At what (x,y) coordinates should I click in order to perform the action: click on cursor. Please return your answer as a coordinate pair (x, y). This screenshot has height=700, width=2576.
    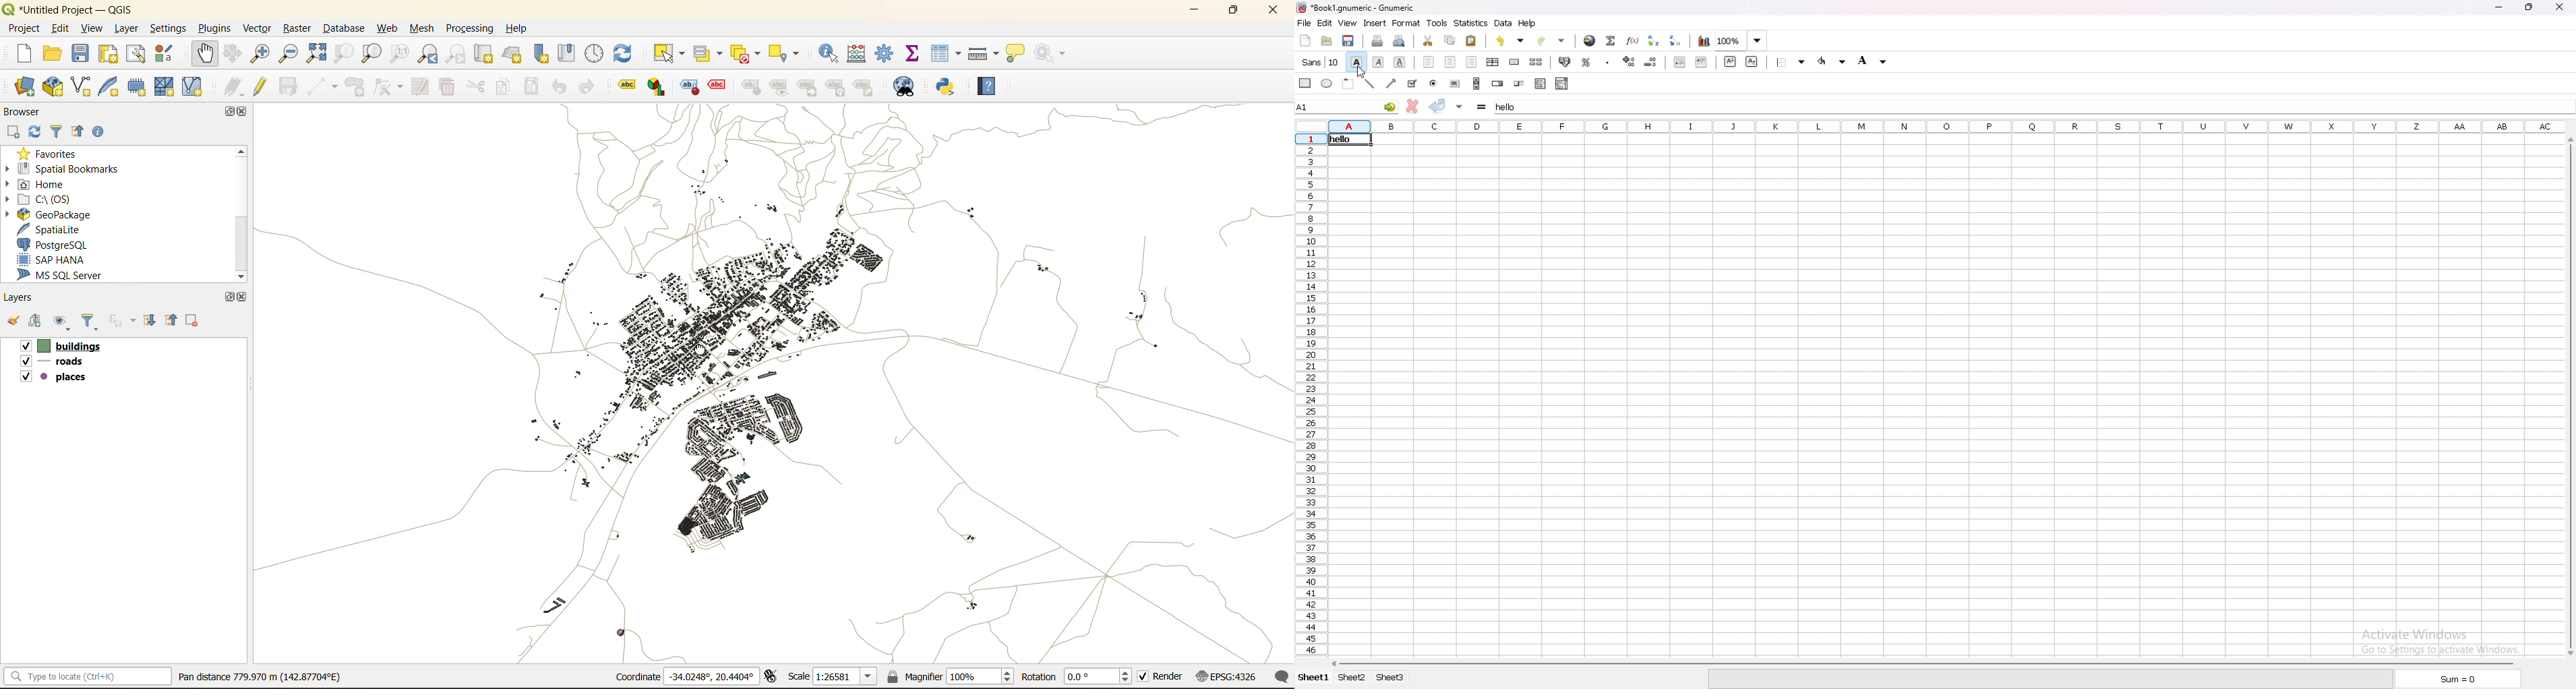
    Looking at the image, I should click on (1360, 70).